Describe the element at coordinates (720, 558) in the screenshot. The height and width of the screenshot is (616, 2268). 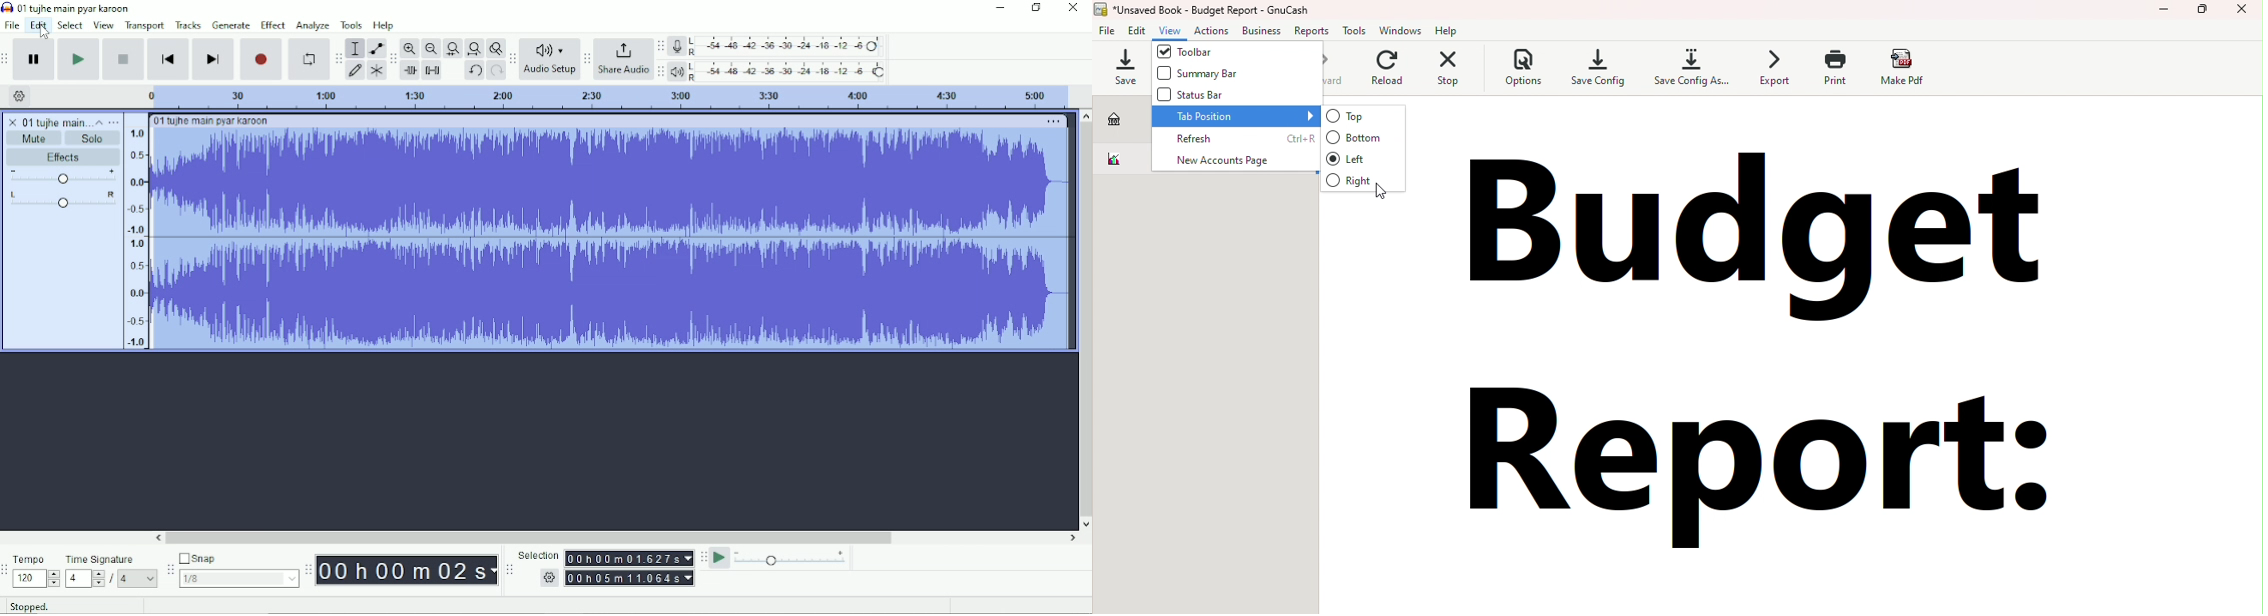
I see `Play-at-speed` at that location.